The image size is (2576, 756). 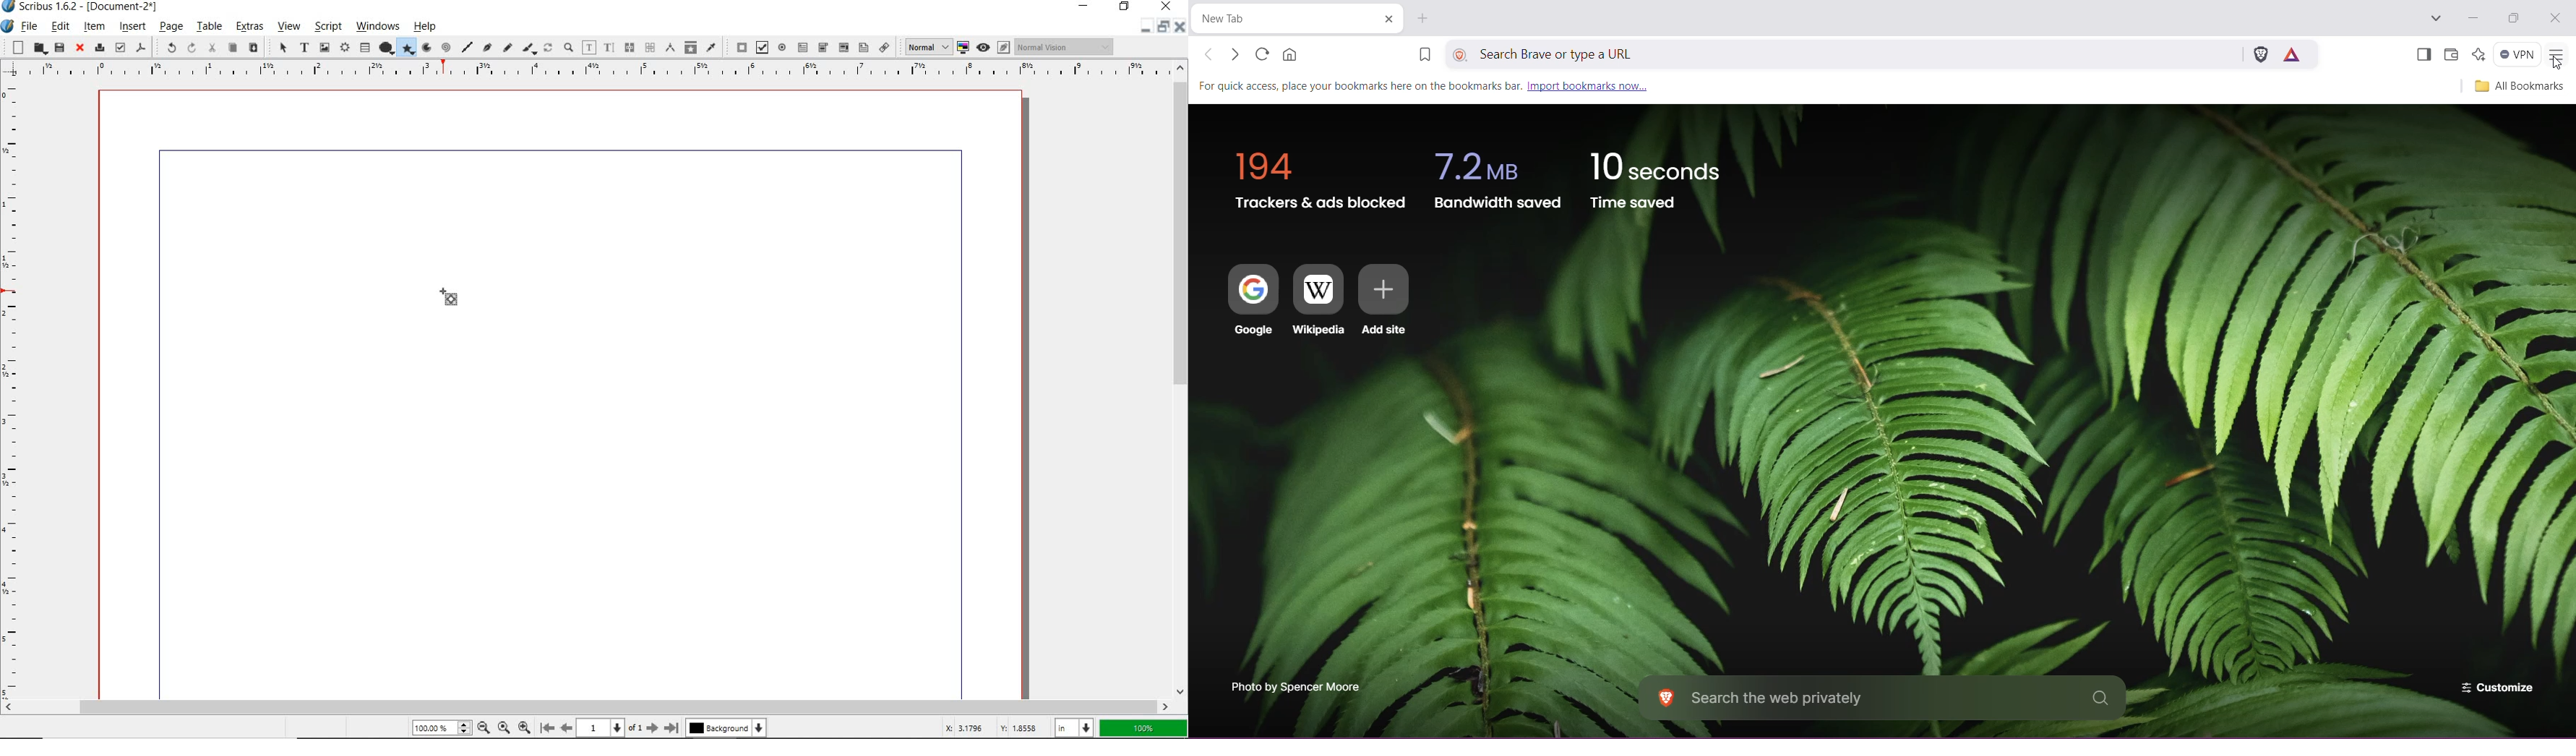 I want to click on calligraphic line, so click(x=529, y=48).